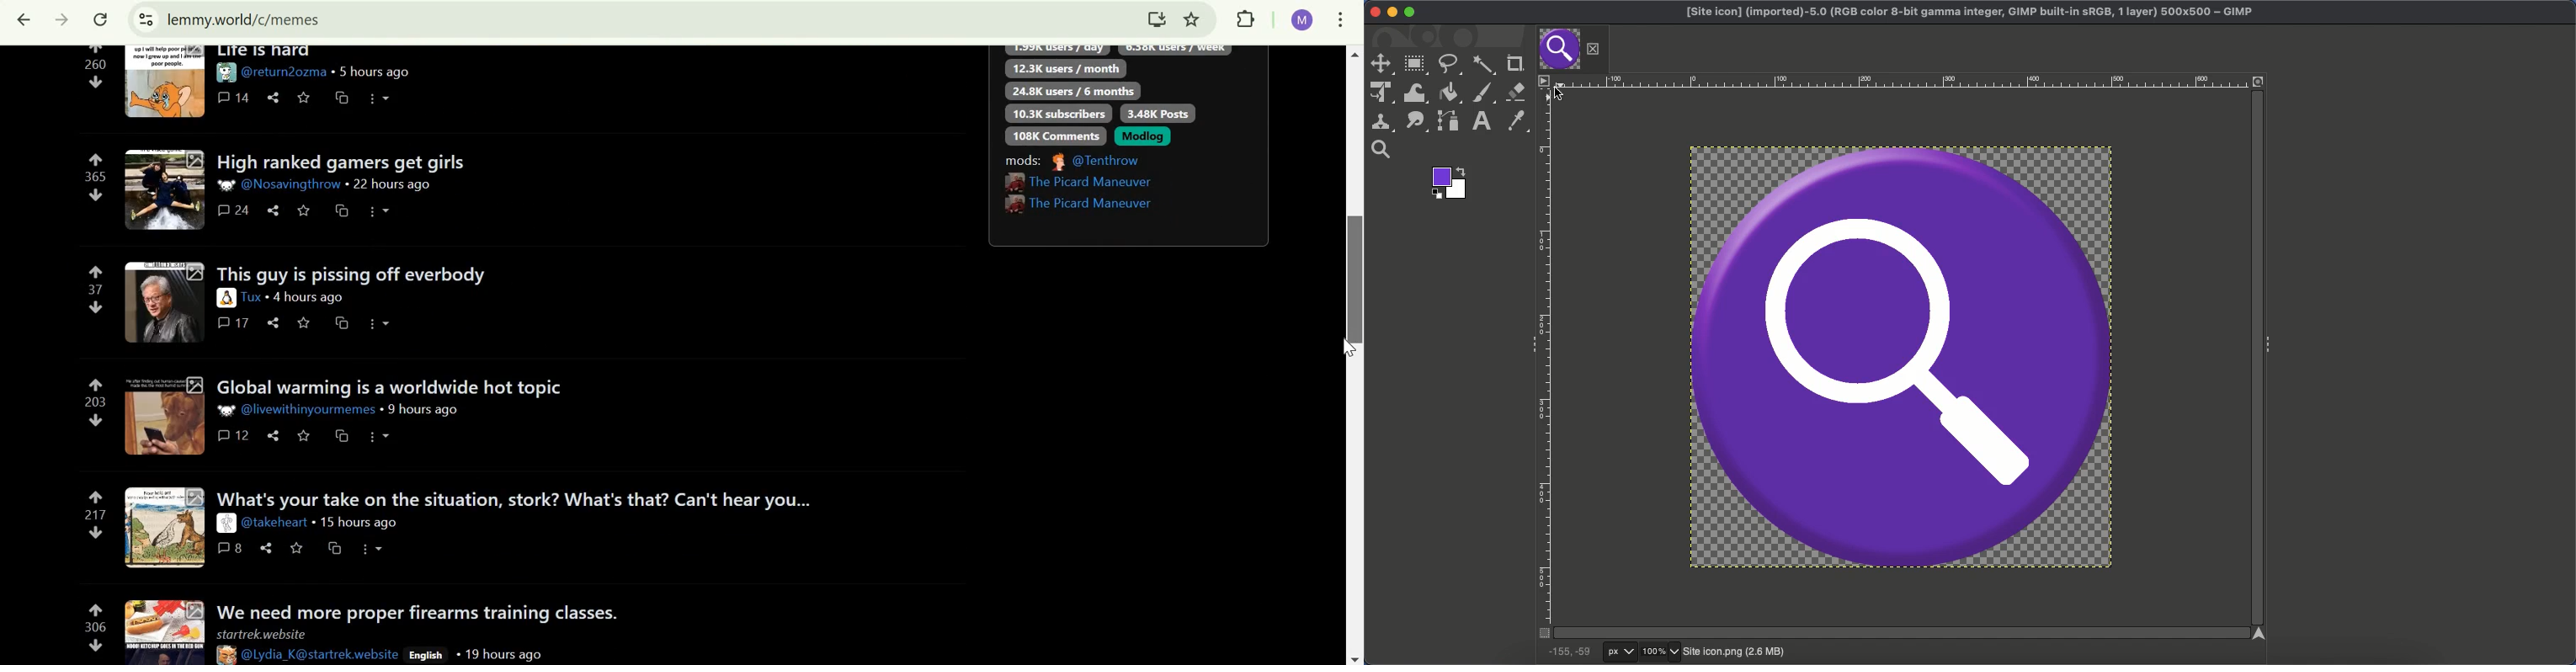 Image resolution: width=2576 pixels, height=672 pixels. Describe the element at coordinates (232, 323) in the screenshot. I see `17 comments` at that location.